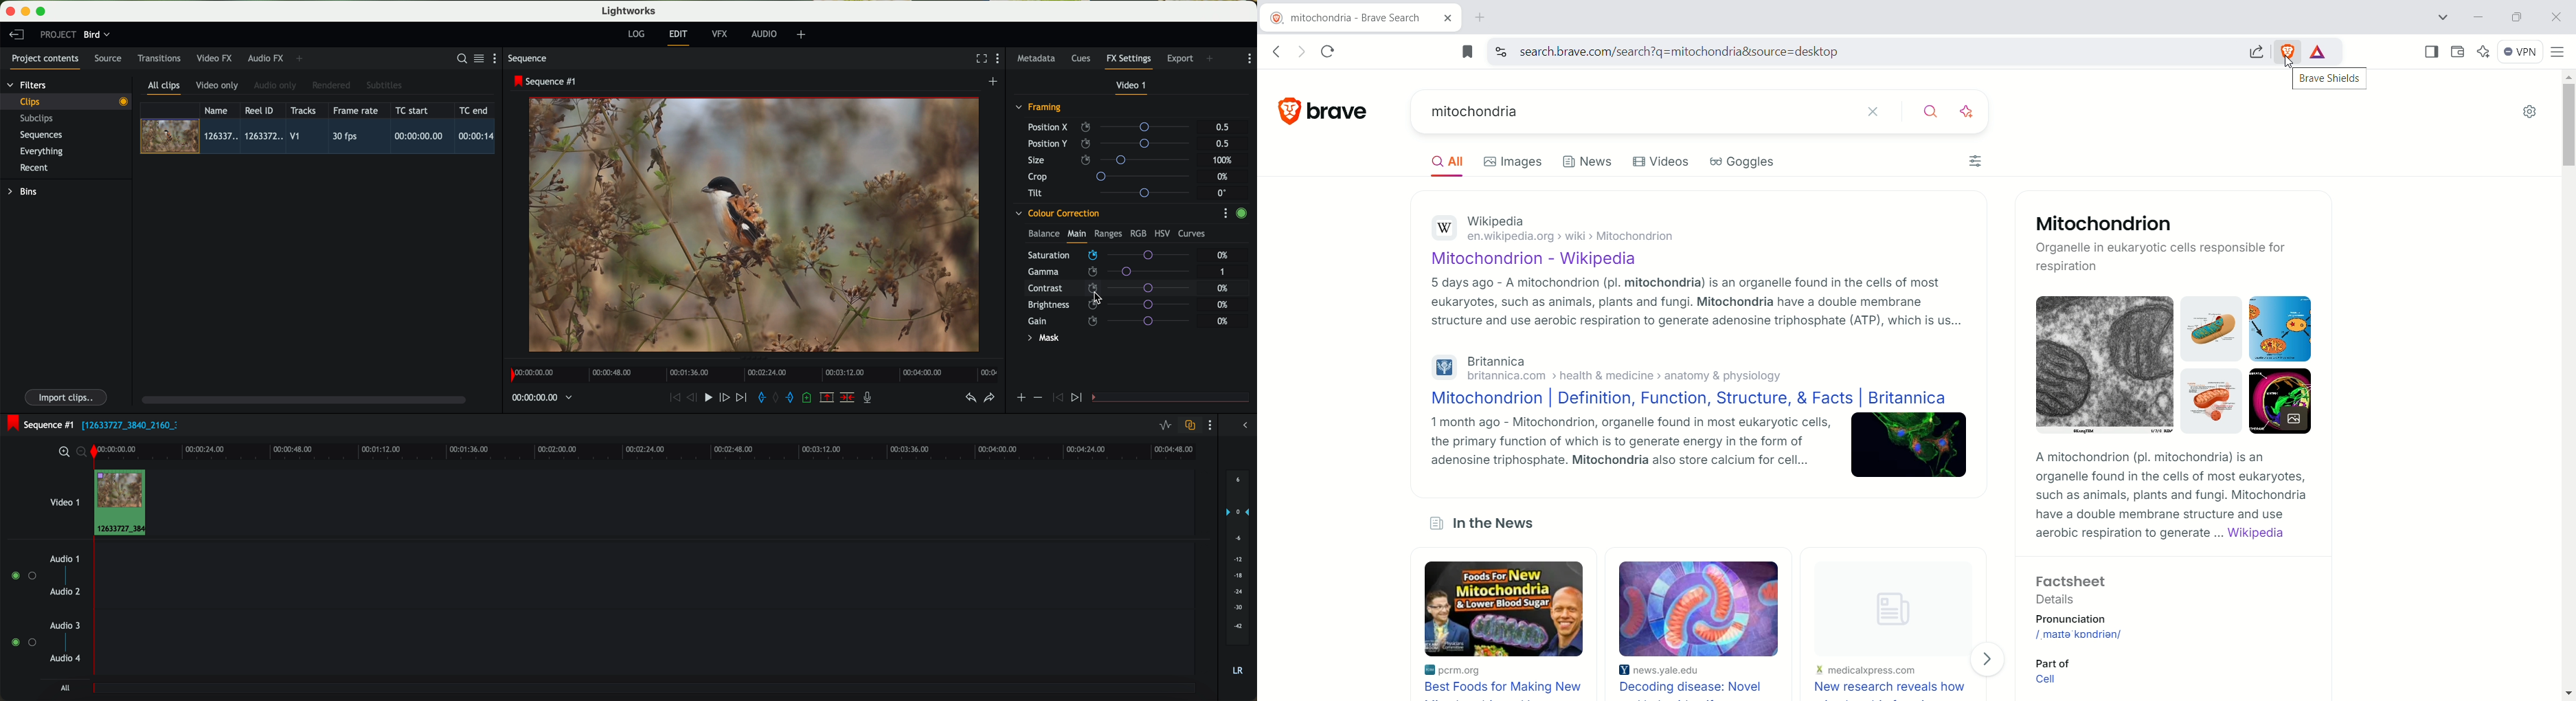  I want to click on leo AI, so click(2484, 51).